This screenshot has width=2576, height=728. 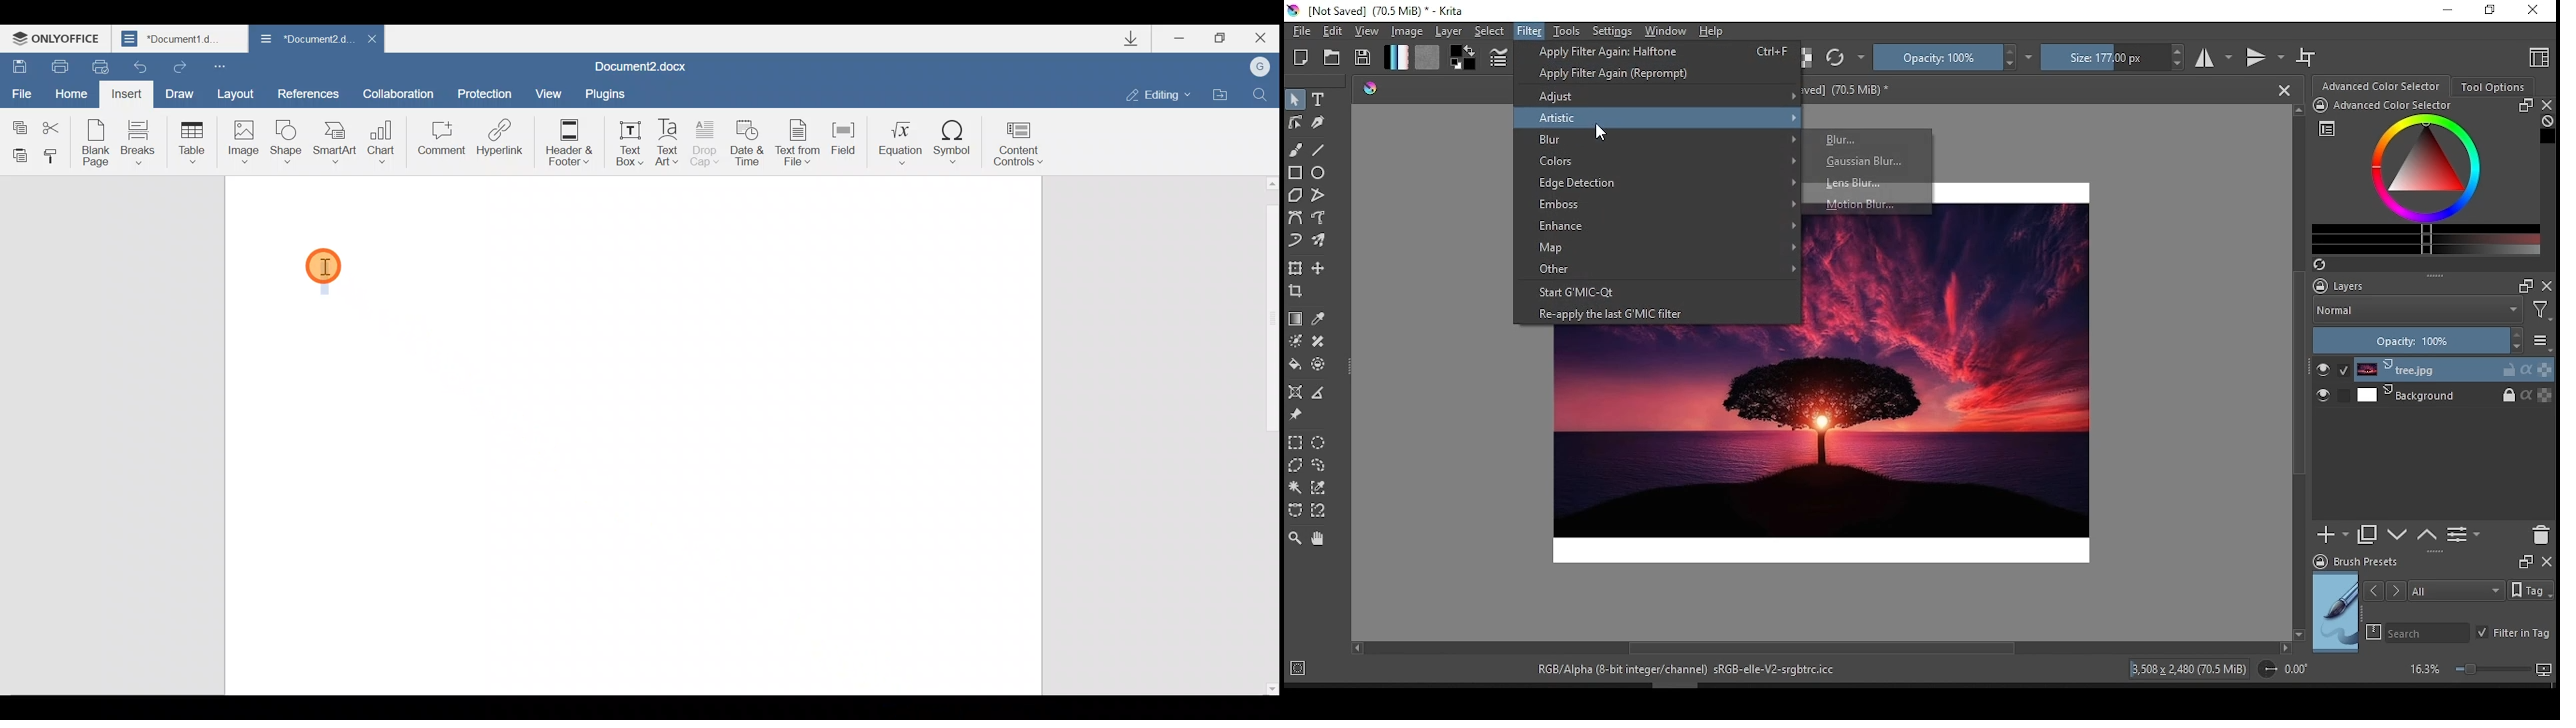 What do you see at coordinates (181, 40) in the screenshot?
I see `*Document1.d...` at bounding box center [181, 40].